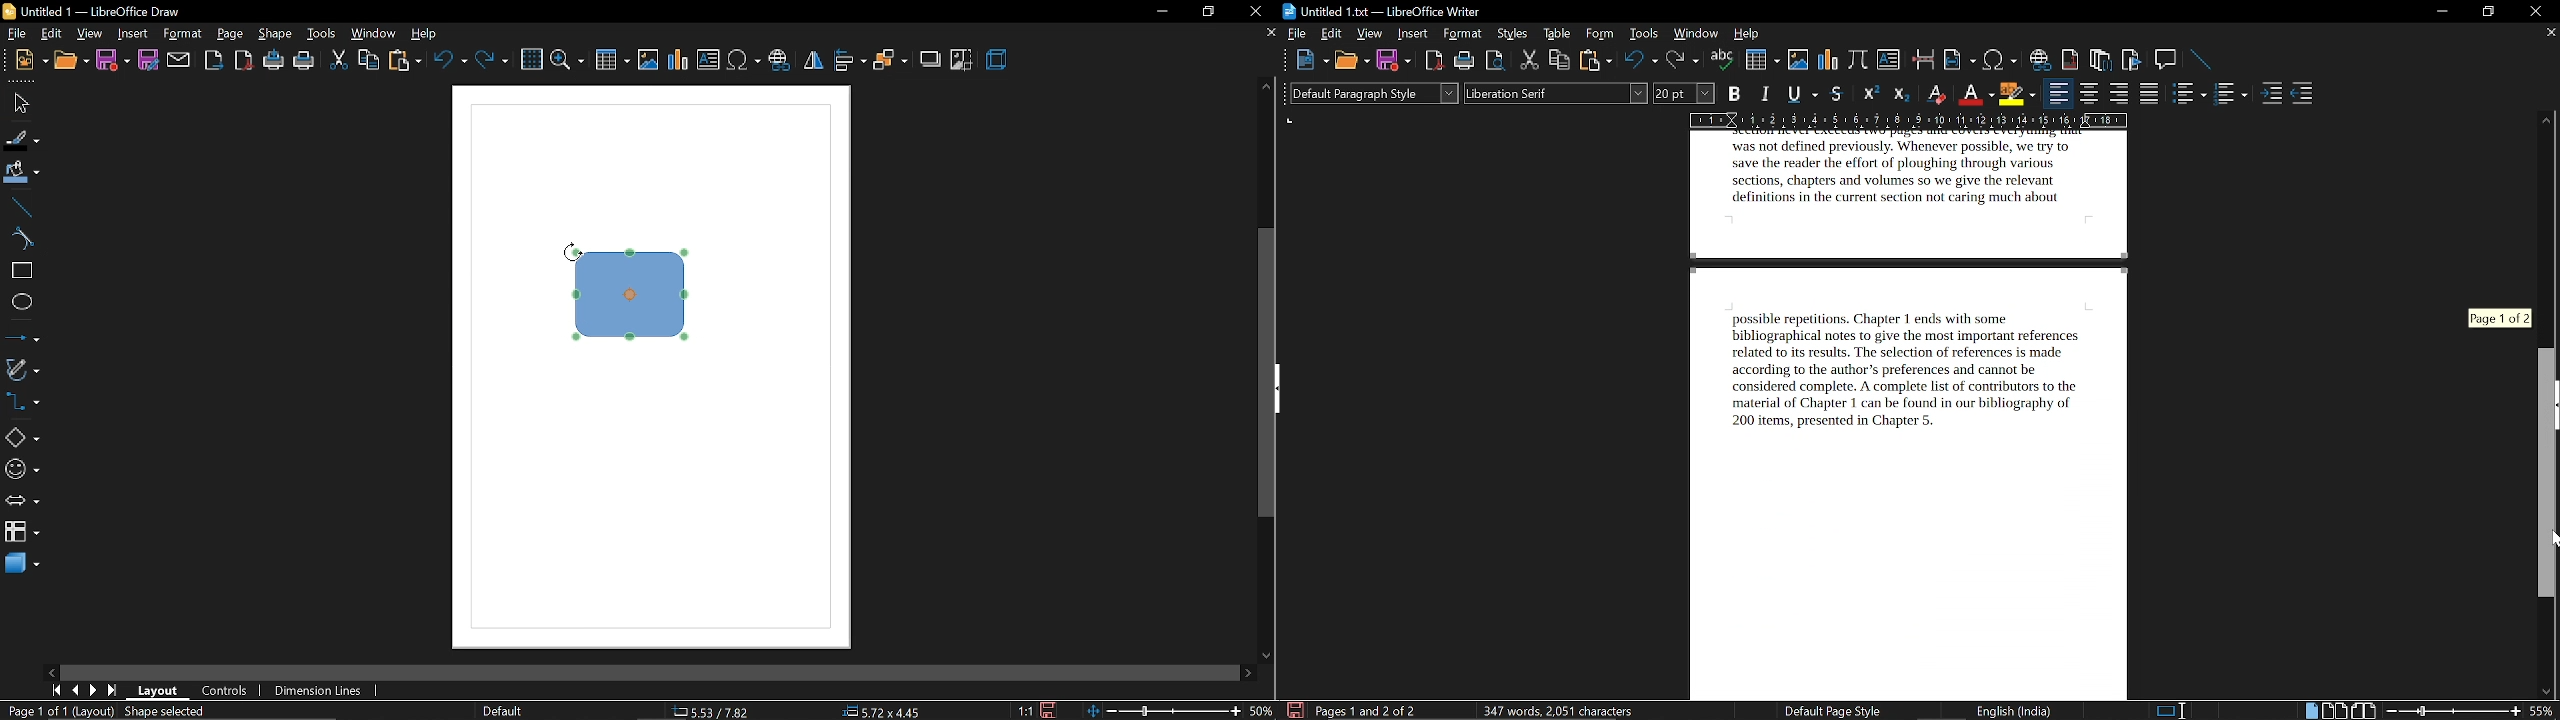 The image size is (2576, 728). I want to click on insert image, so click(1798, 62).